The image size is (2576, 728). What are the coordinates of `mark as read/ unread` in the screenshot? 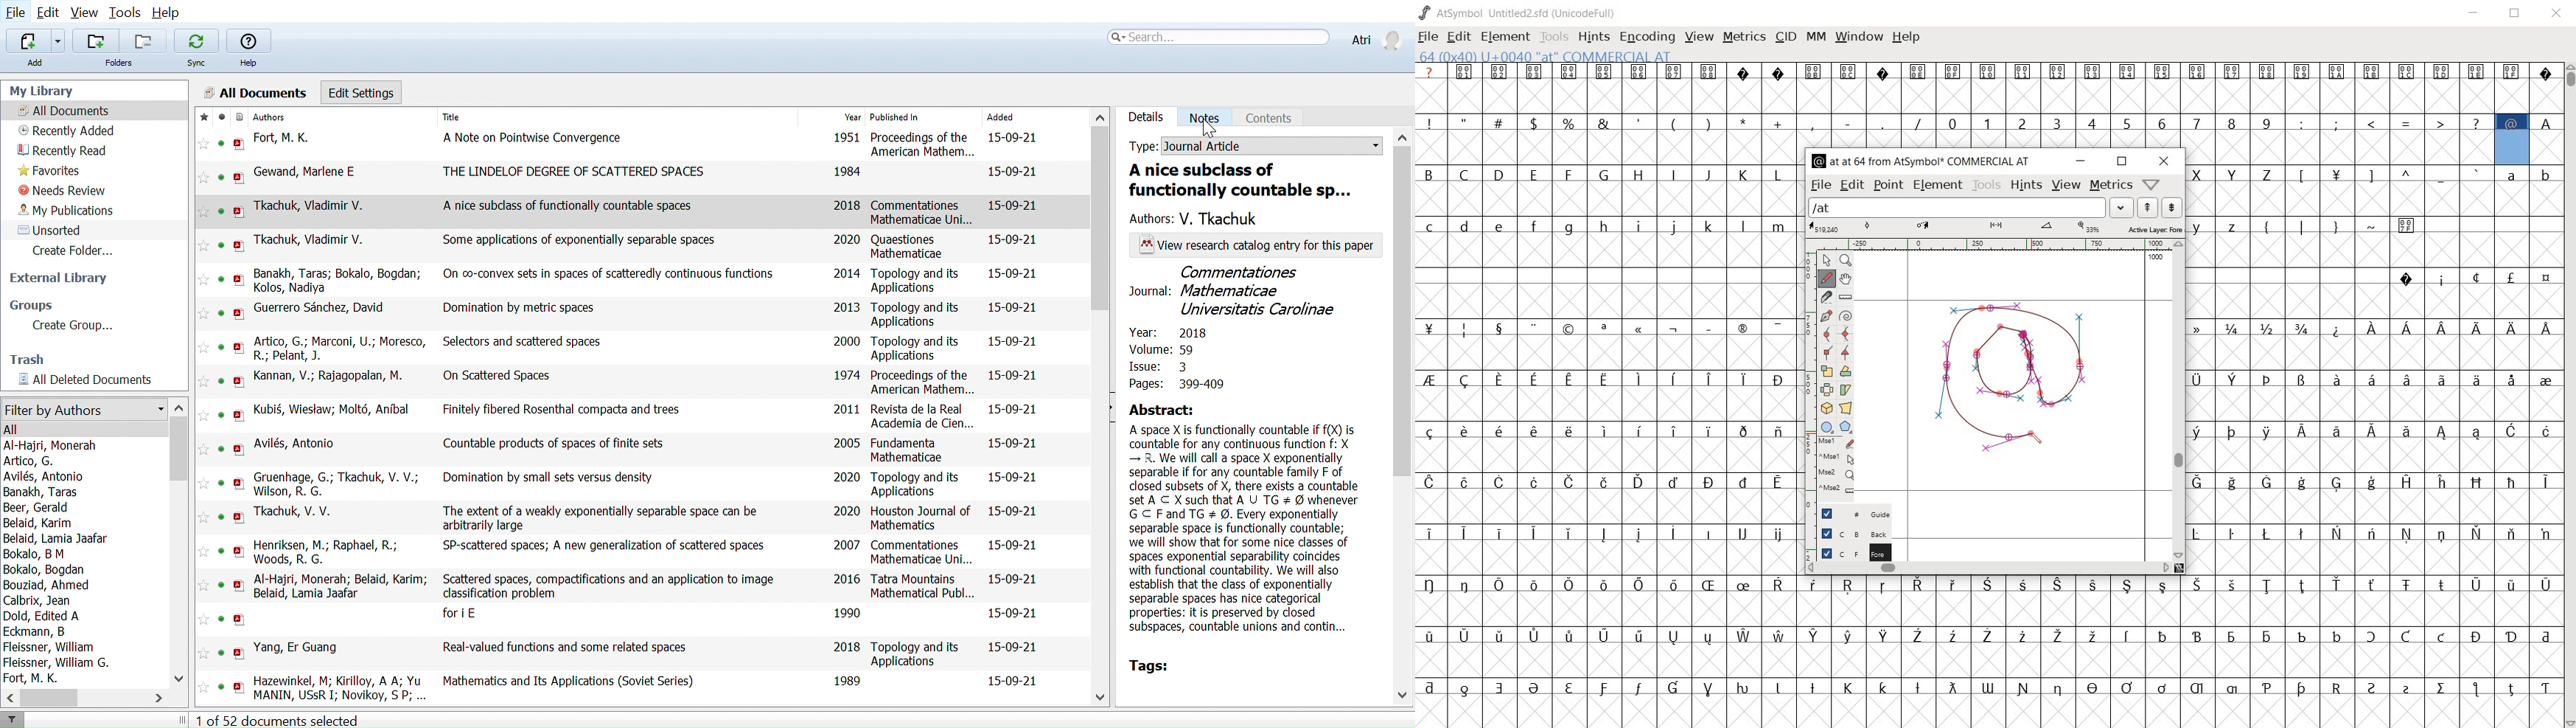 It's located at (219, 117).